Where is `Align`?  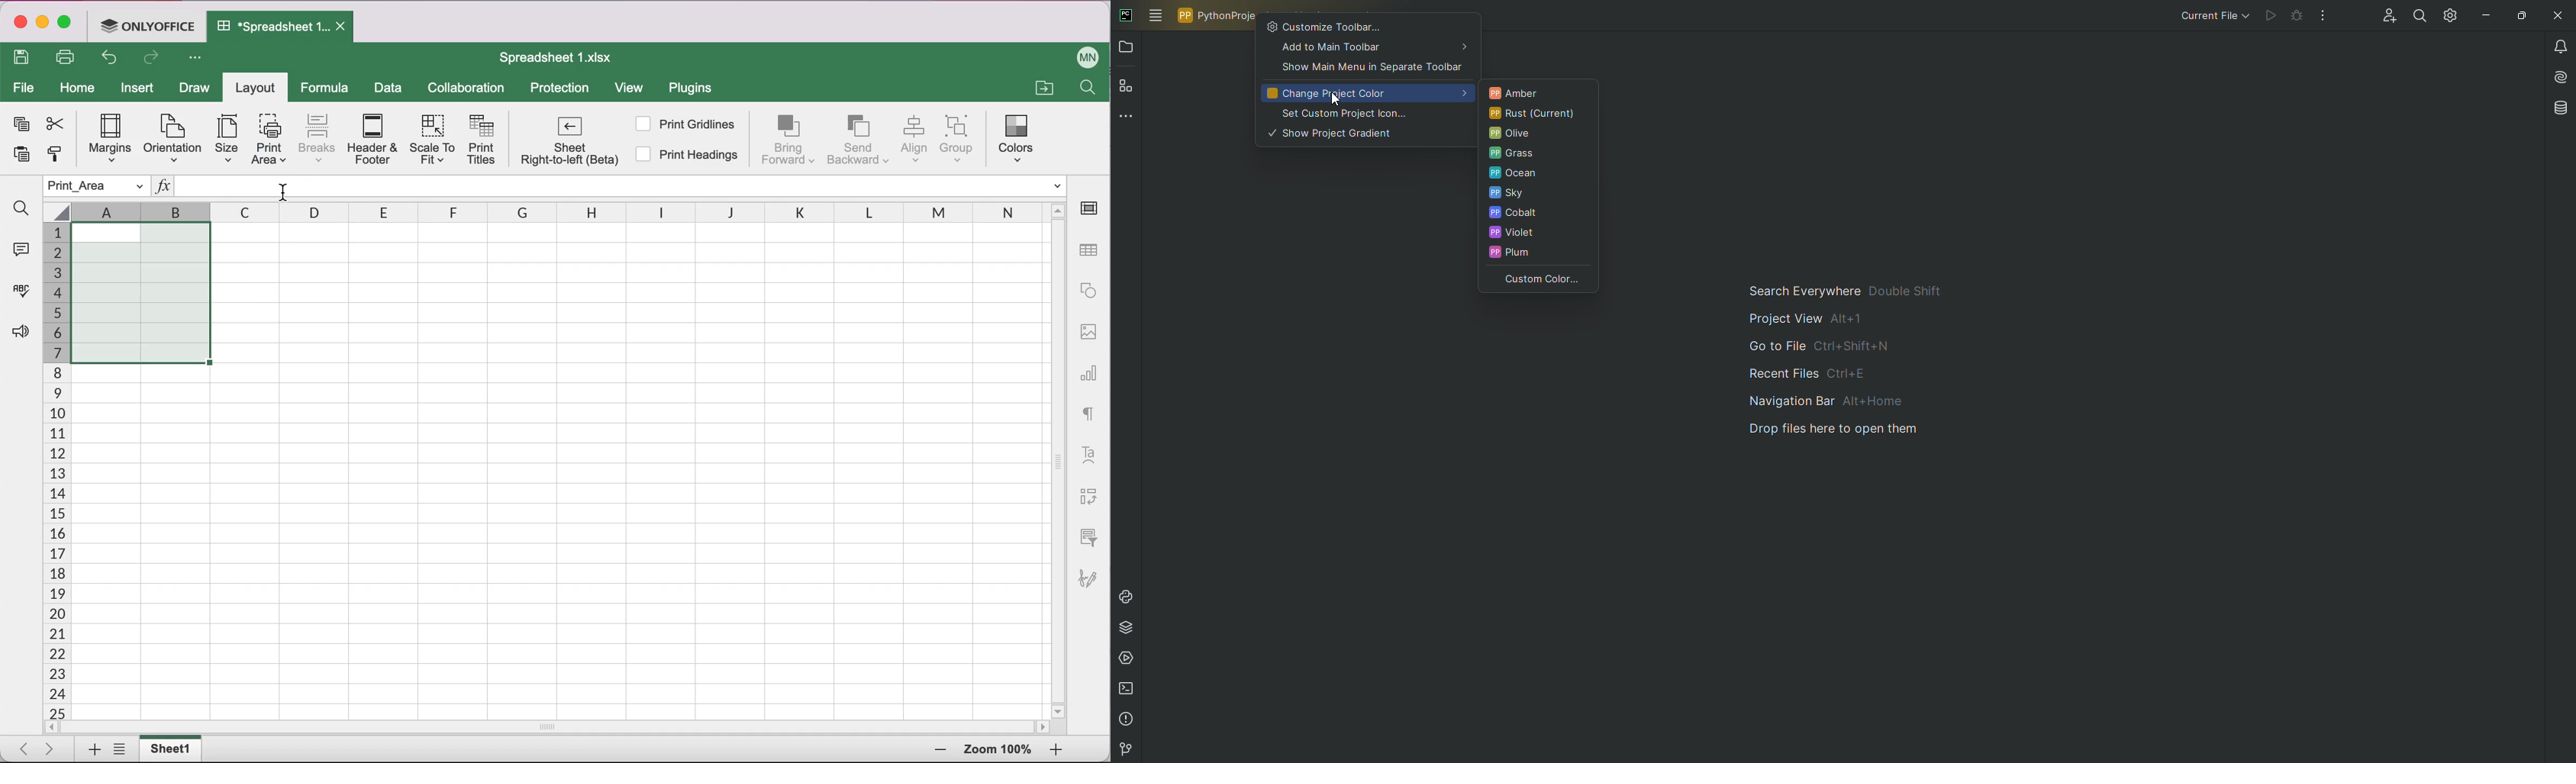 Align is located at coordinates (916, 139).